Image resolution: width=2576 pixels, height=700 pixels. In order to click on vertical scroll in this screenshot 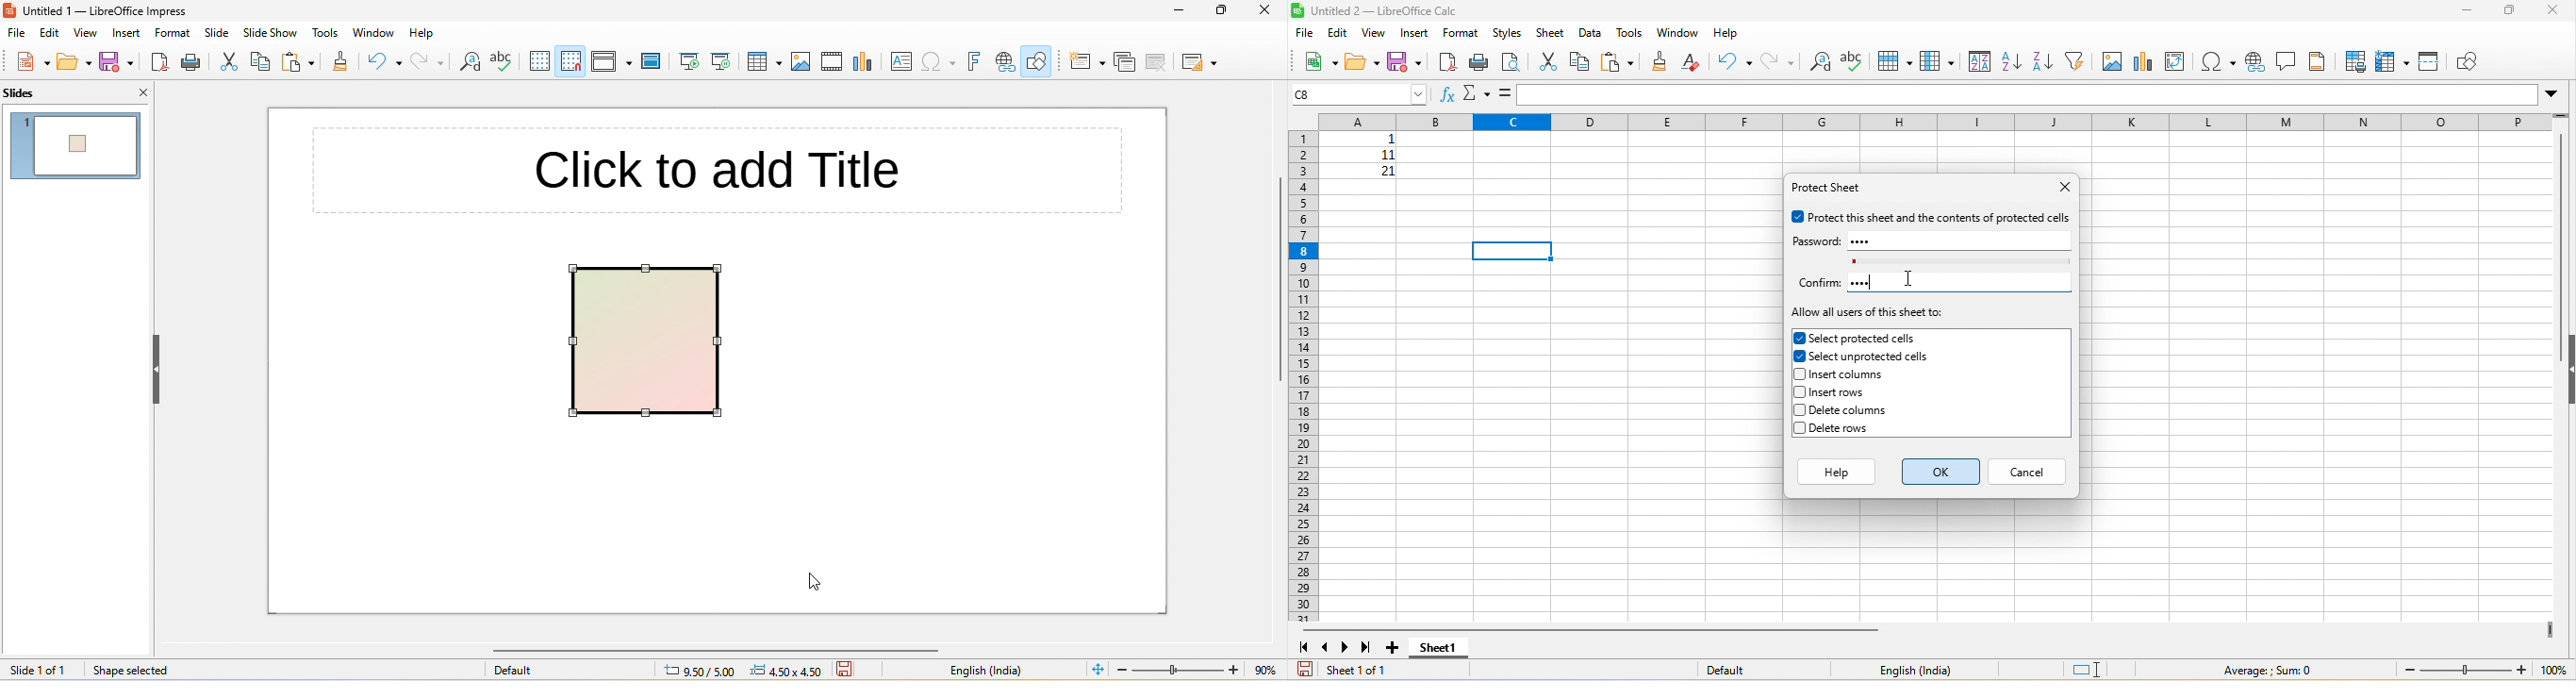, I will do `click(1269, 294)`.